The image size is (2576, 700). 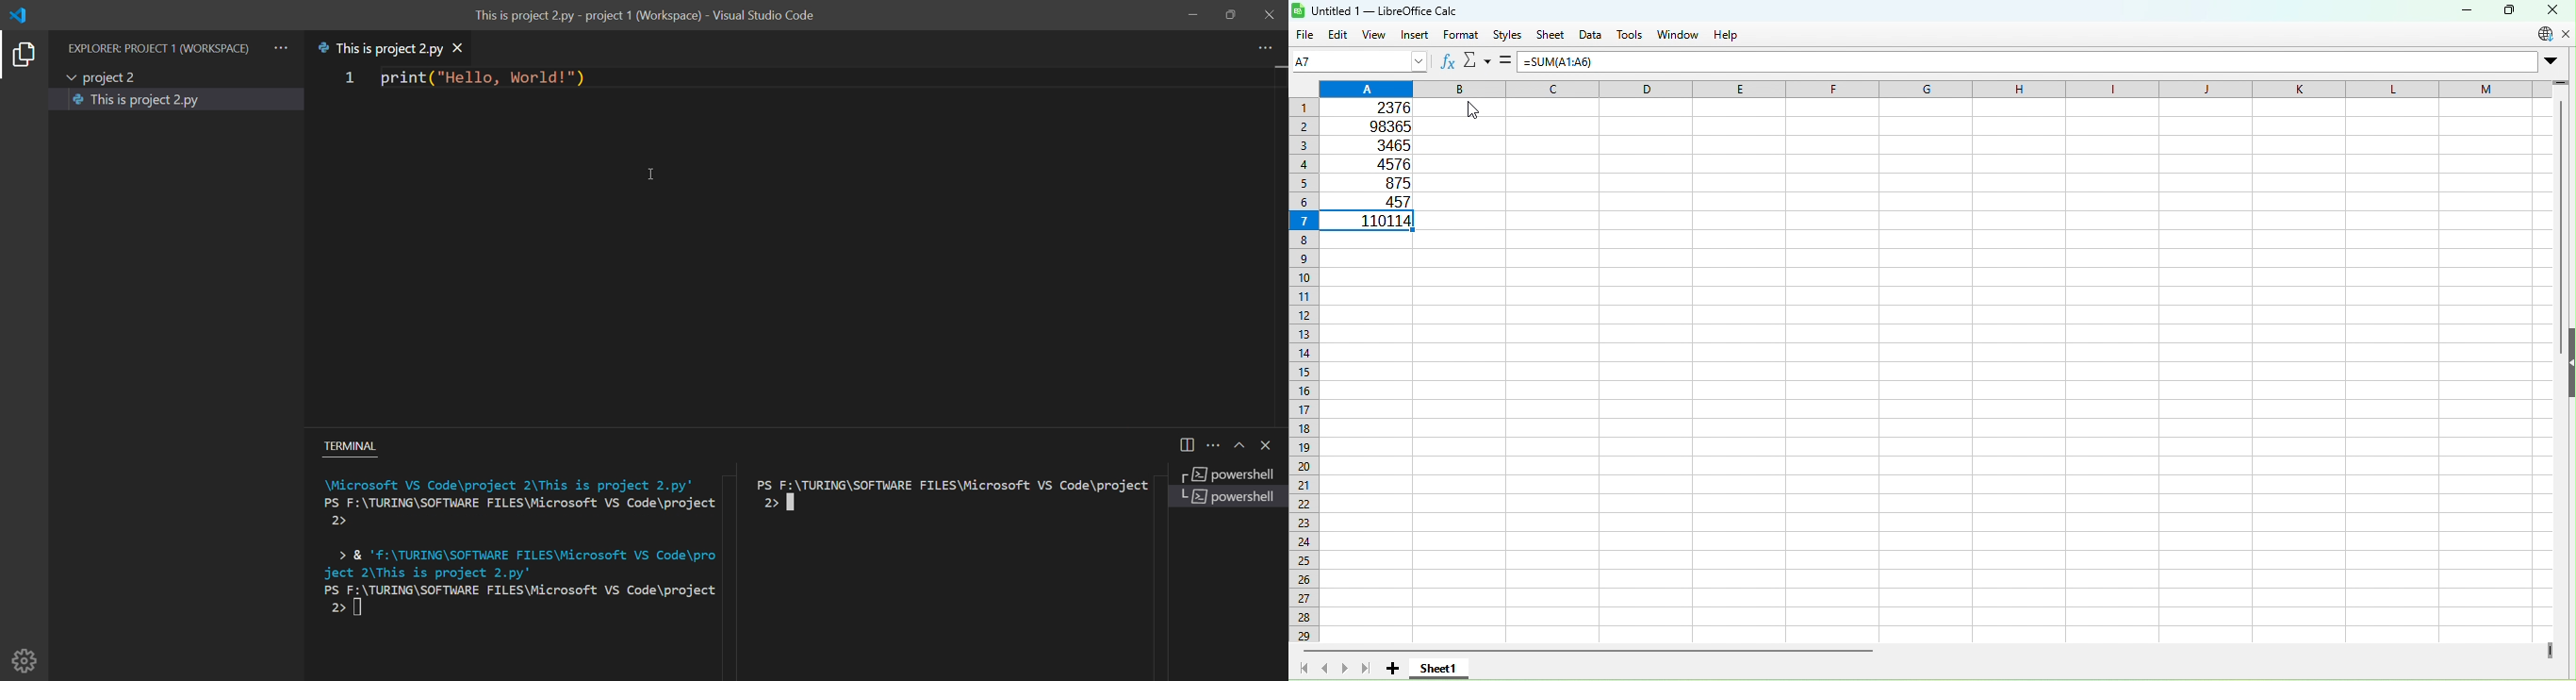 I want to click on EXPLORER: PROJECT 1 (WORKSPACE), so click(x=158, y=41).